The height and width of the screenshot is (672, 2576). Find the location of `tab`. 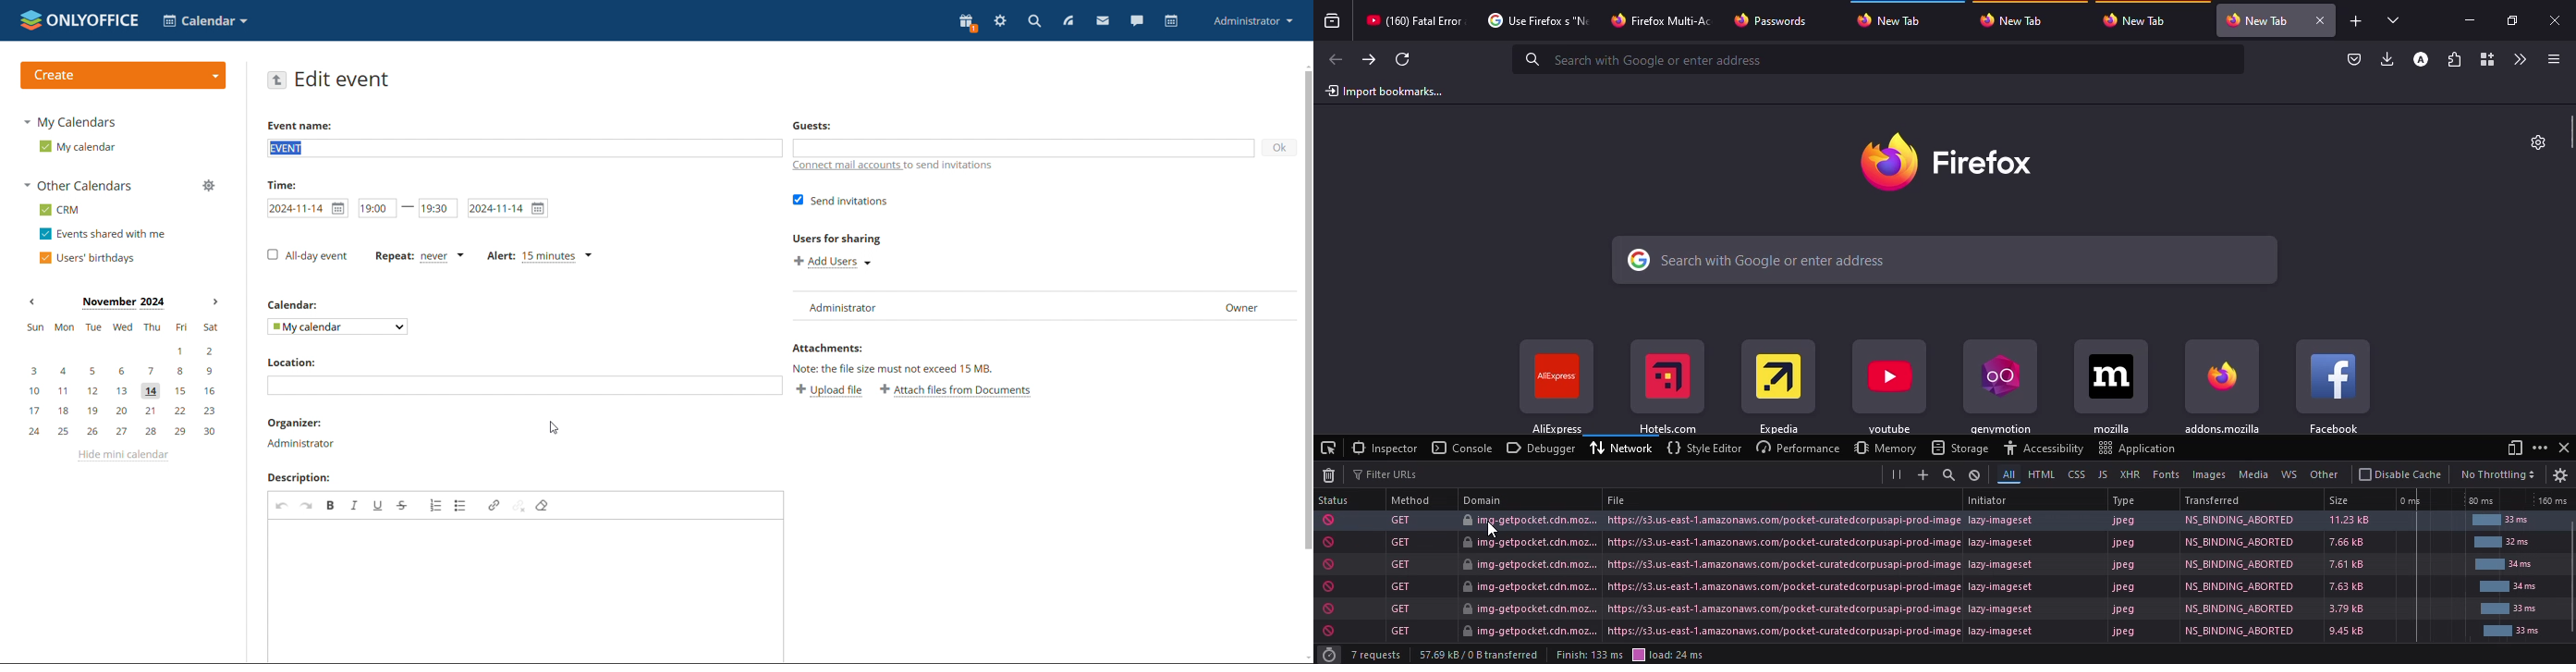

tab is located at coordinates (2260, 20).